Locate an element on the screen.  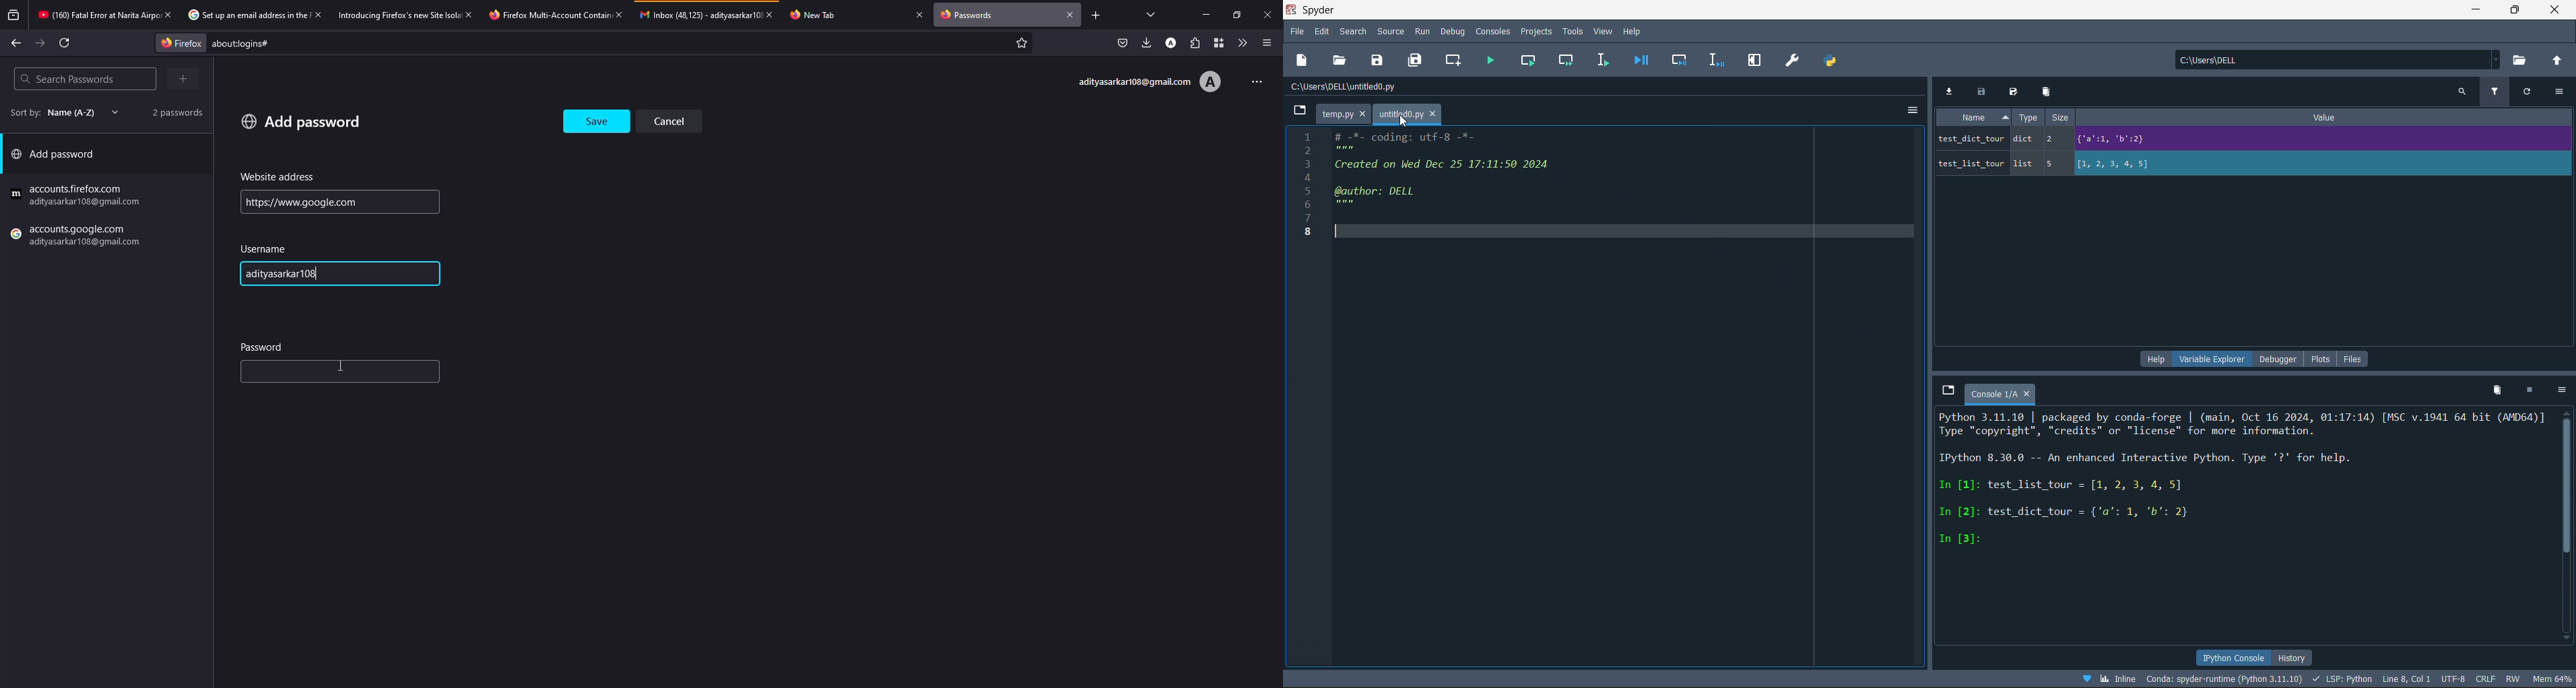
options is located at coordinates (2561, 94).